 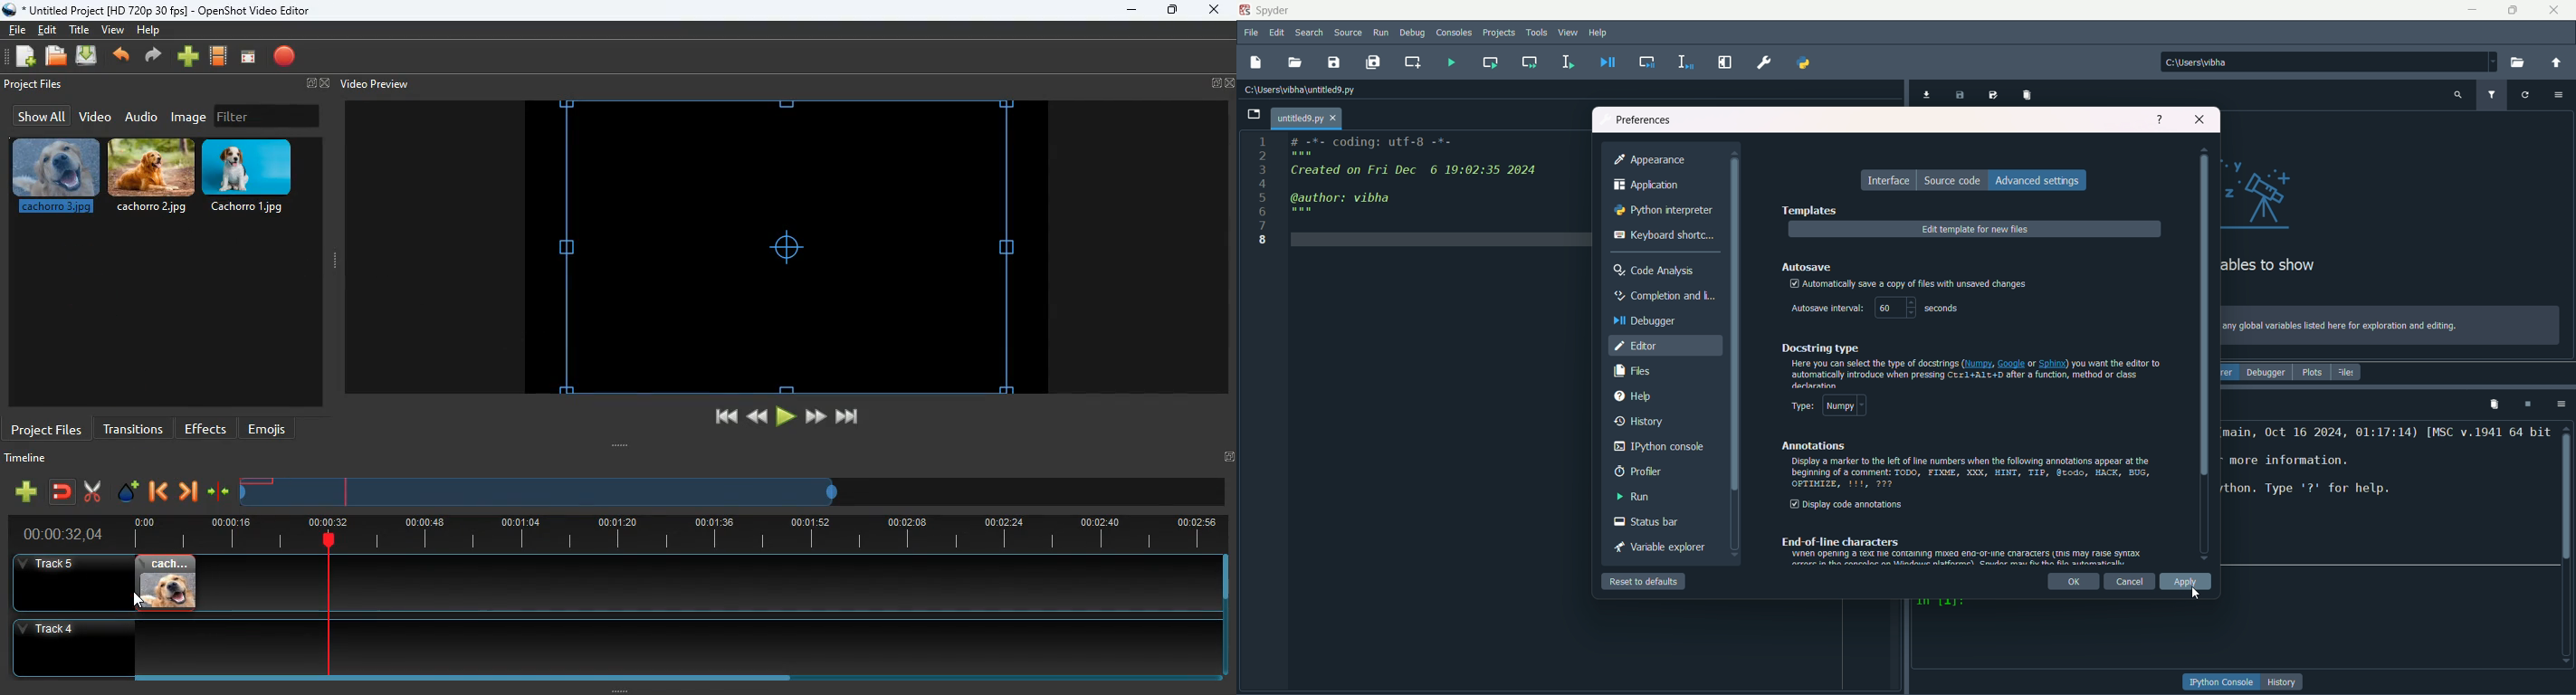 What do you see at coordinates (1633, 398) in the screenshot?
I see `help` at bounding box center [1633, 398].